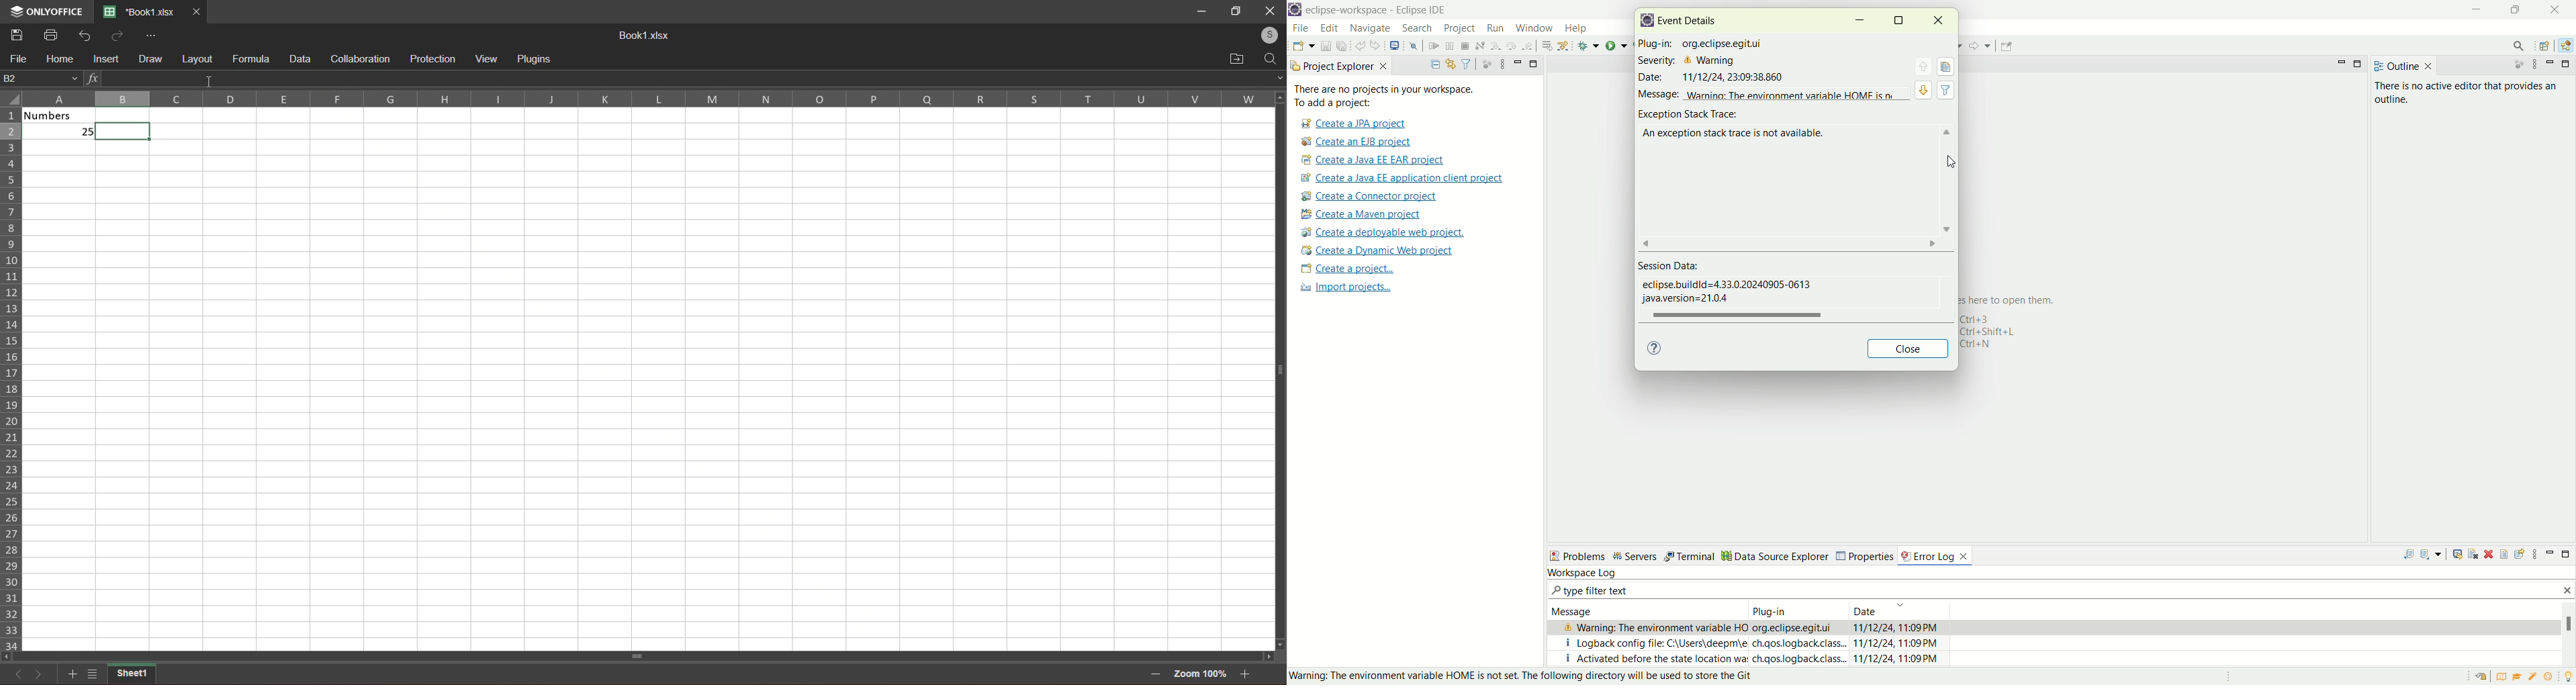 The width and height of the screenshot is (2576, 700). What do you see at coordinates (430, 58) in the screenshot?
I see `protection` at bounding box center [430, 58].